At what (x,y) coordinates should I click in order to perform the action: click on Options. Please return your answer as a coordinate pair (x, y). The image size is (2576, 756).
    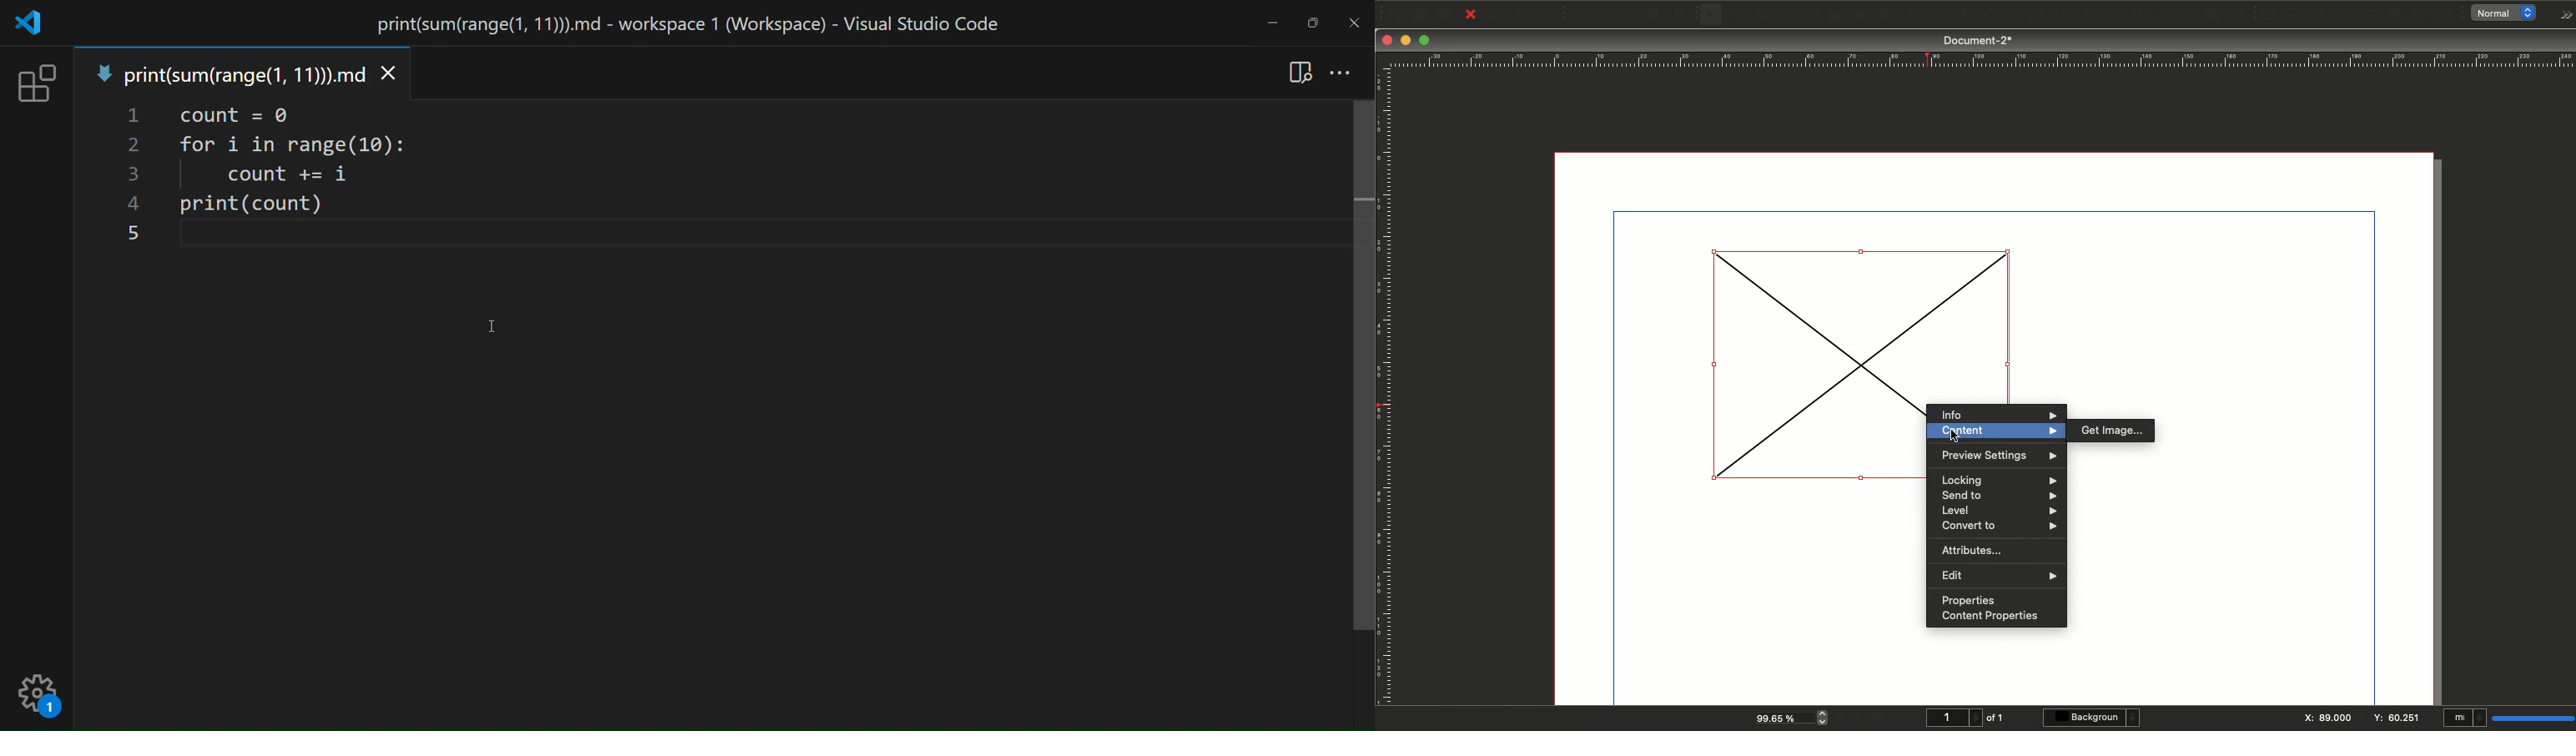
    Looking at the image, I should click on (2563, 15).